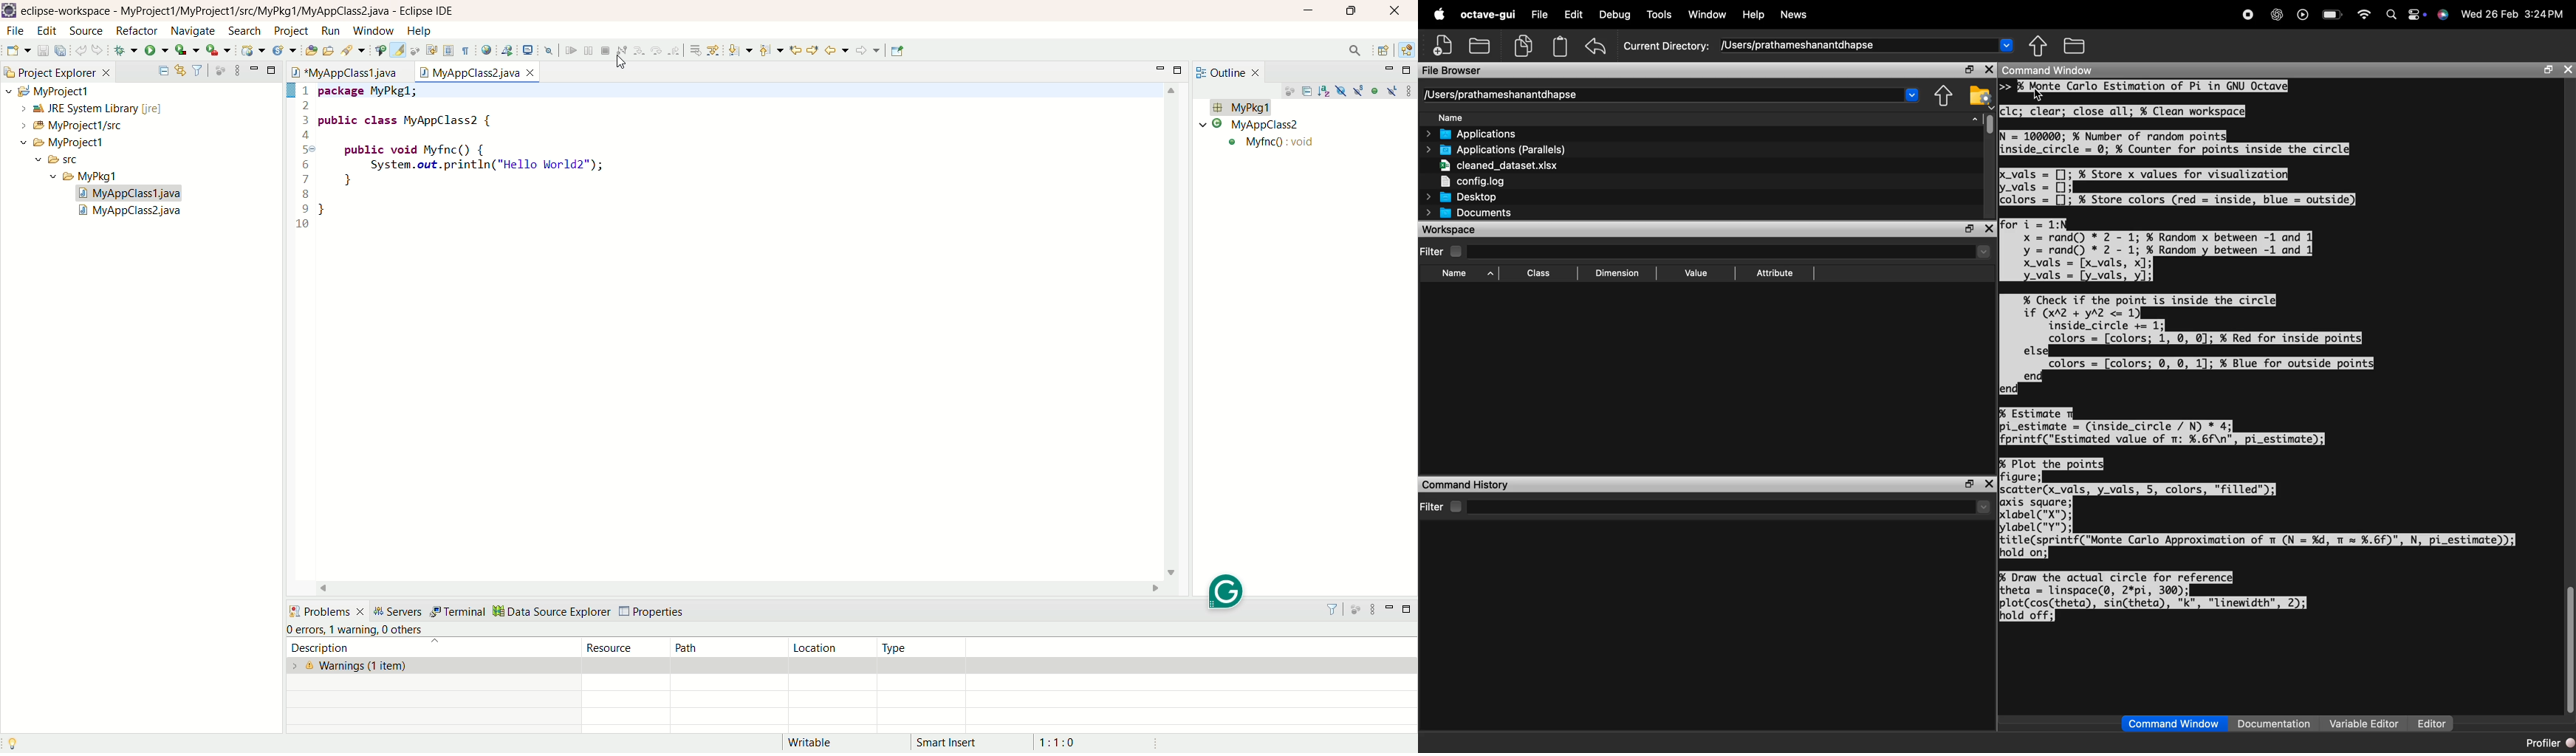  I want to click on show whitespace character, so click(466, 52).